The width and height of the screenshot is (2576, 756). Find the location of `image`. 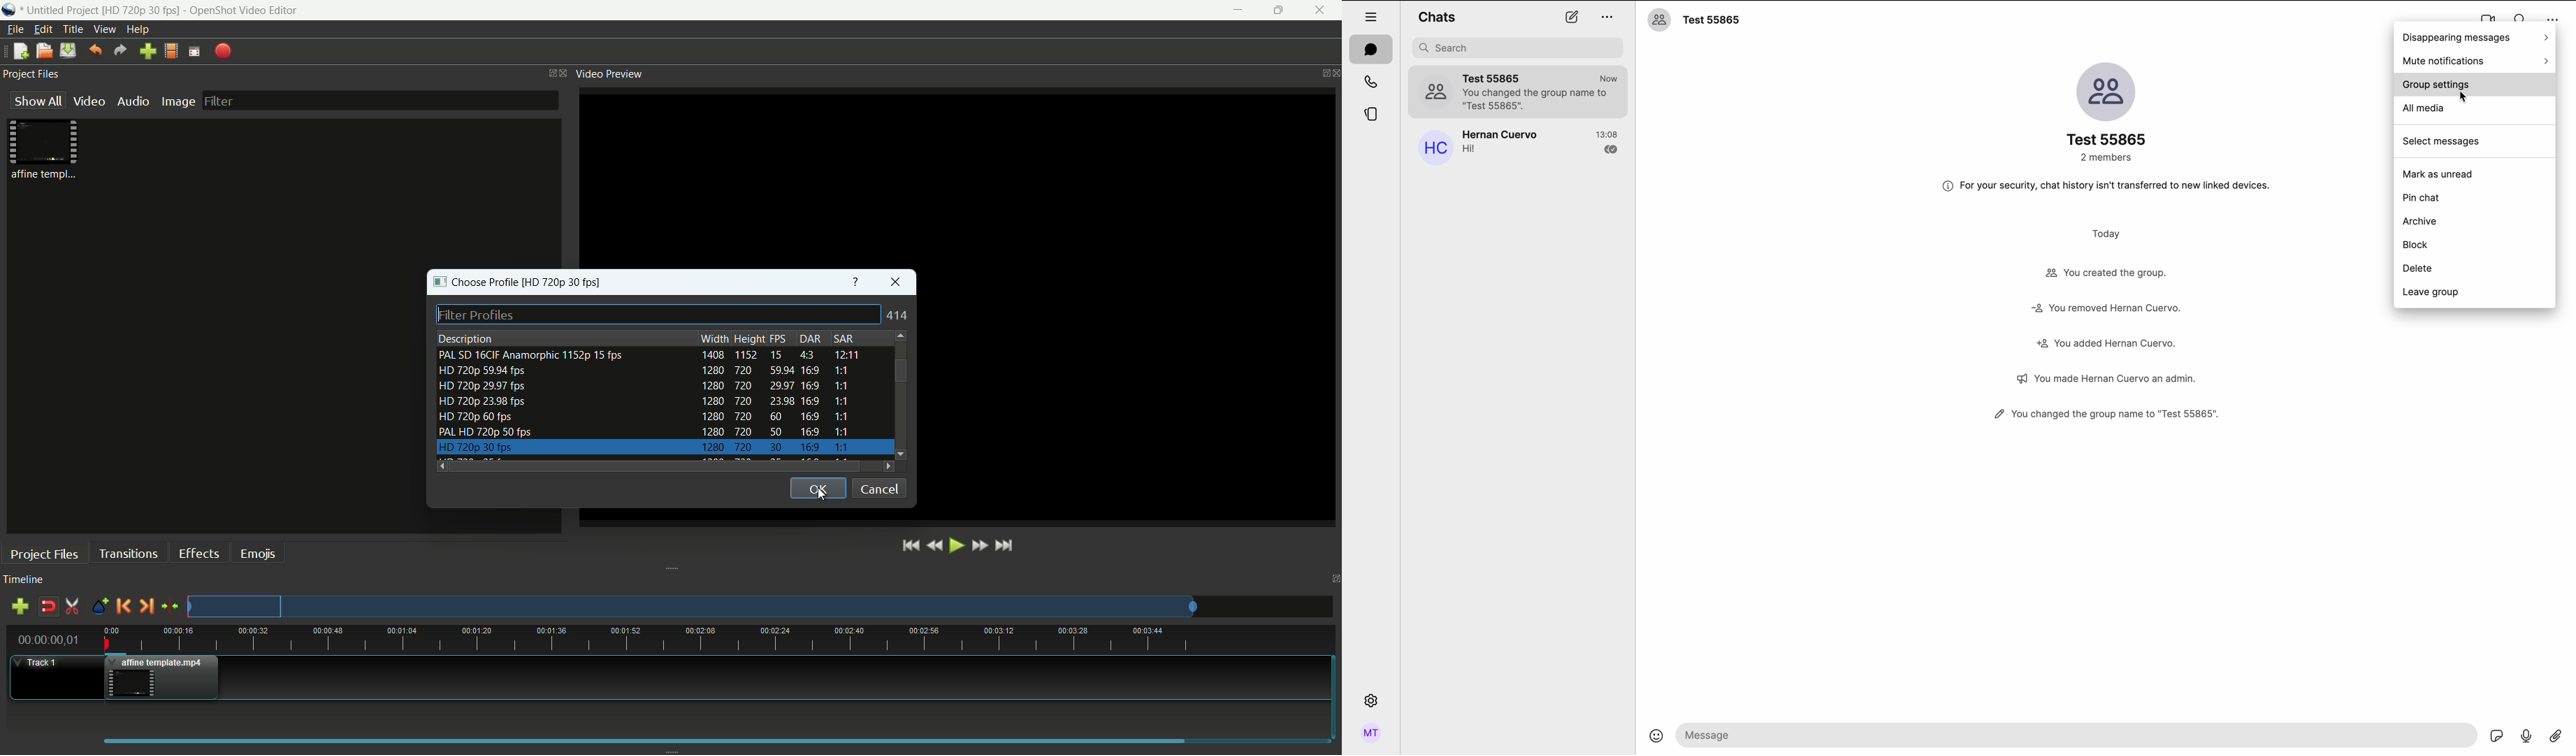

image is located at coordinates (177, 101).